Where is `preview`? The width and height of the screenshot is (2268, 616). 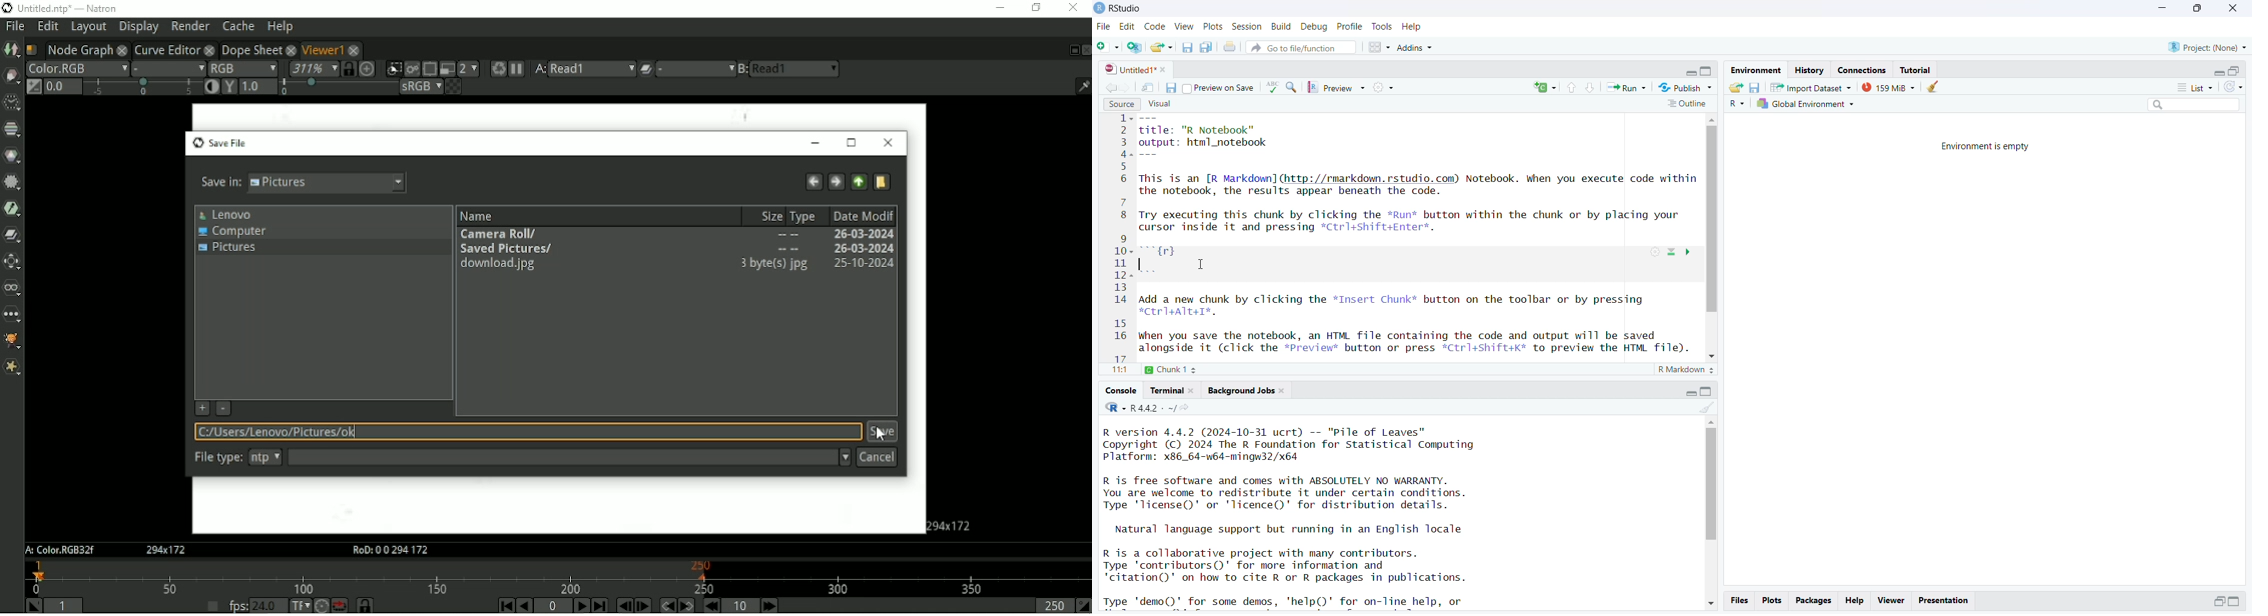
preview is located at coordinates (1339, 88).